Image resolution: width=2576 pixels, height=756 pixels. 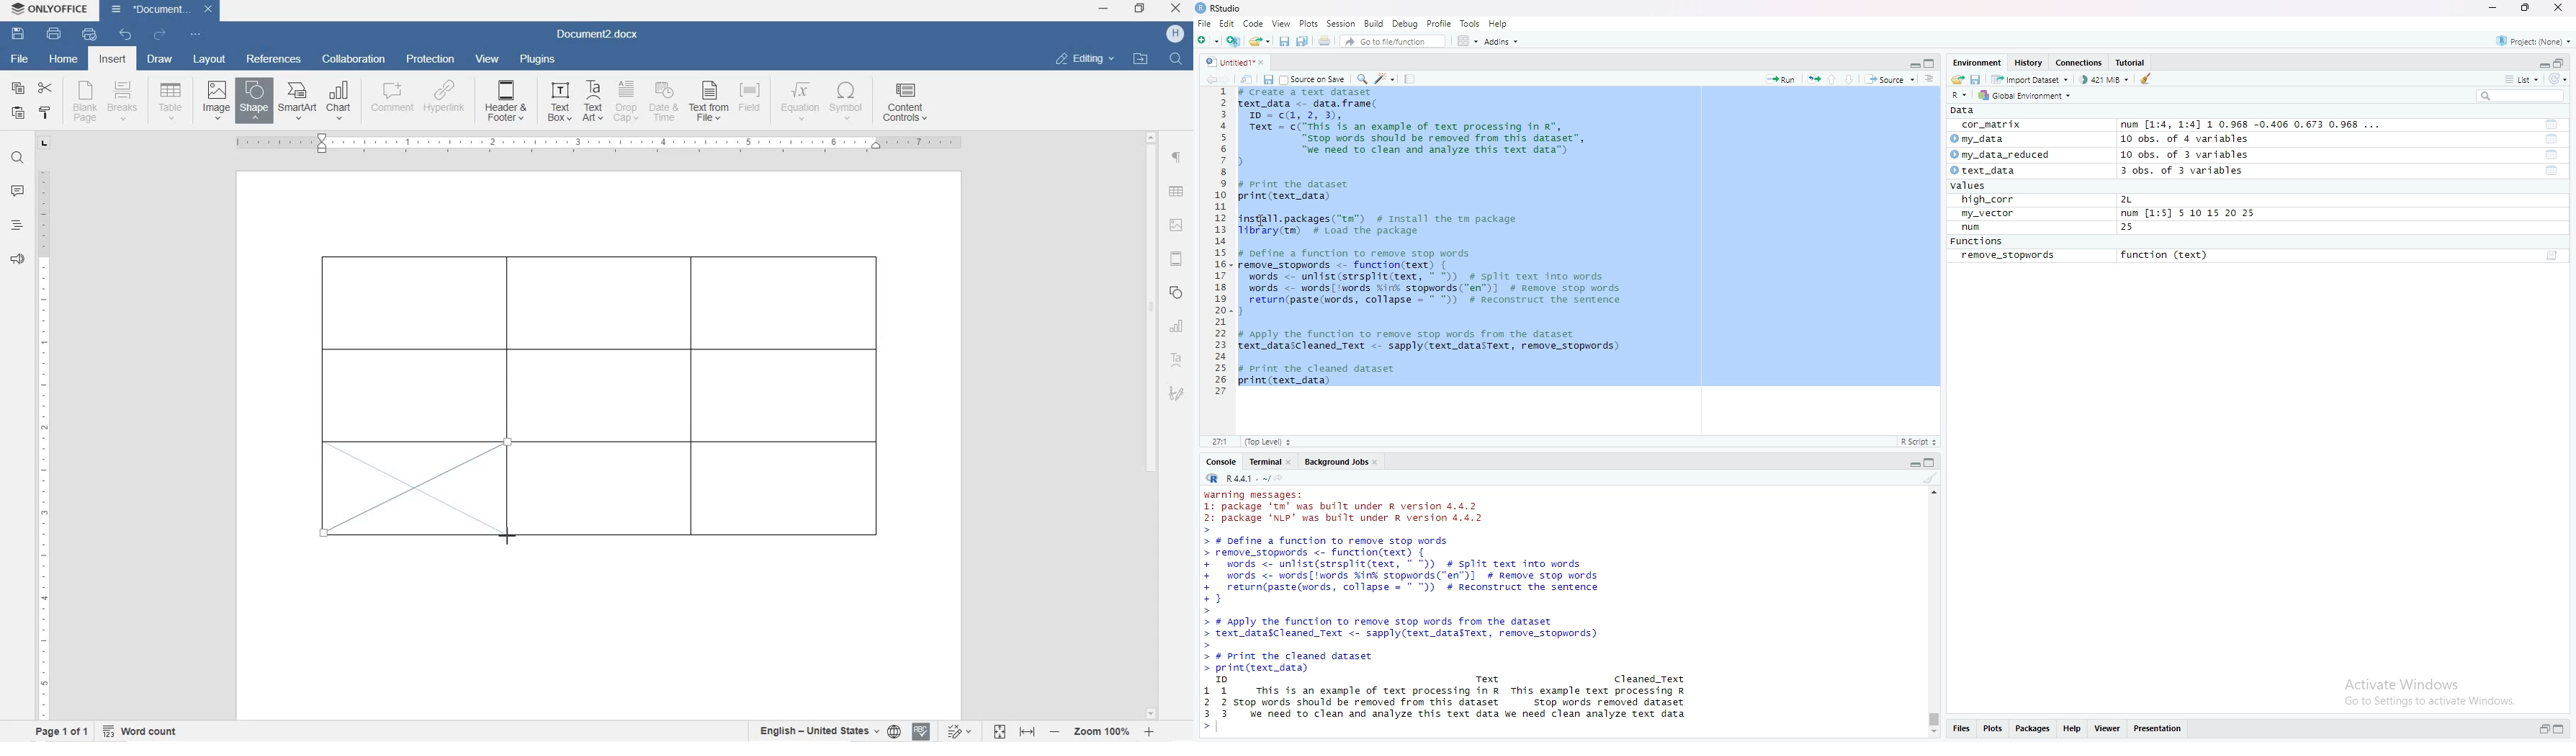 I want to click on collapse, so click(x=2562, y=729).